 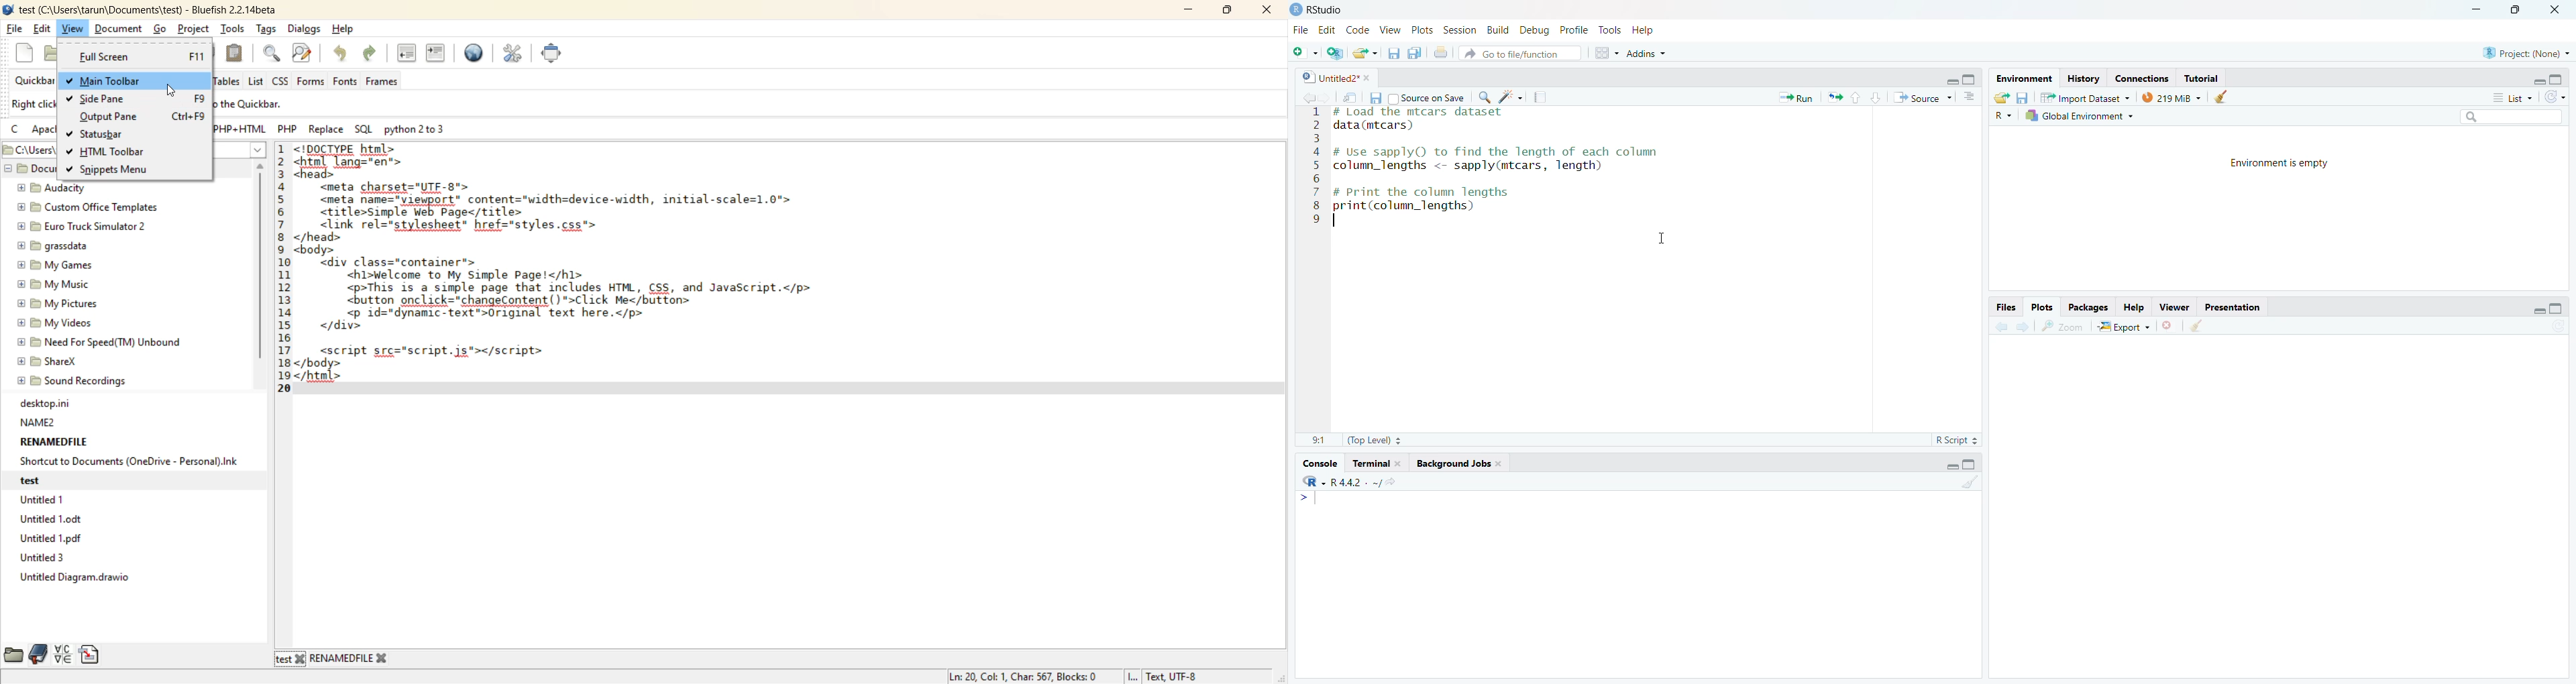 What do you see at coordinates (2557, 11) in the screenshot?
I see `Close` at bounding box center [2557, 11].